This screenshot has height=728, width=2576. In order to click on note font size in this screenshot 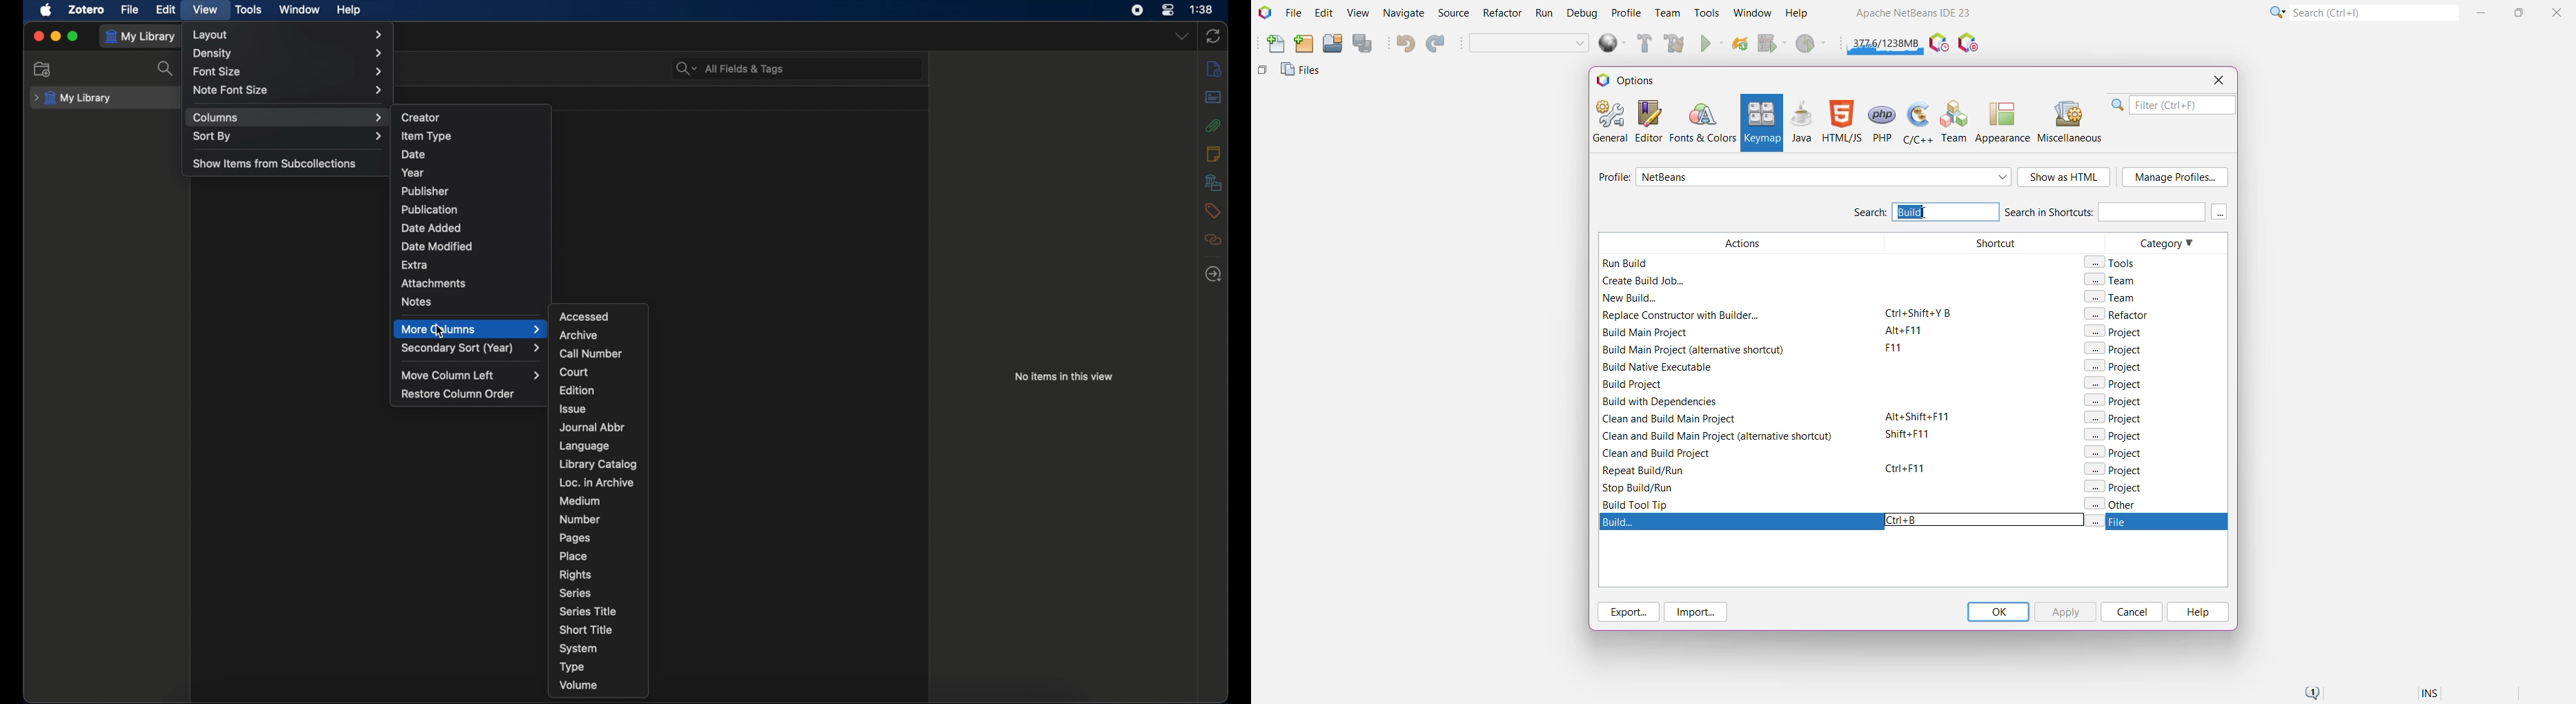, I will do `click(288, 91)`.